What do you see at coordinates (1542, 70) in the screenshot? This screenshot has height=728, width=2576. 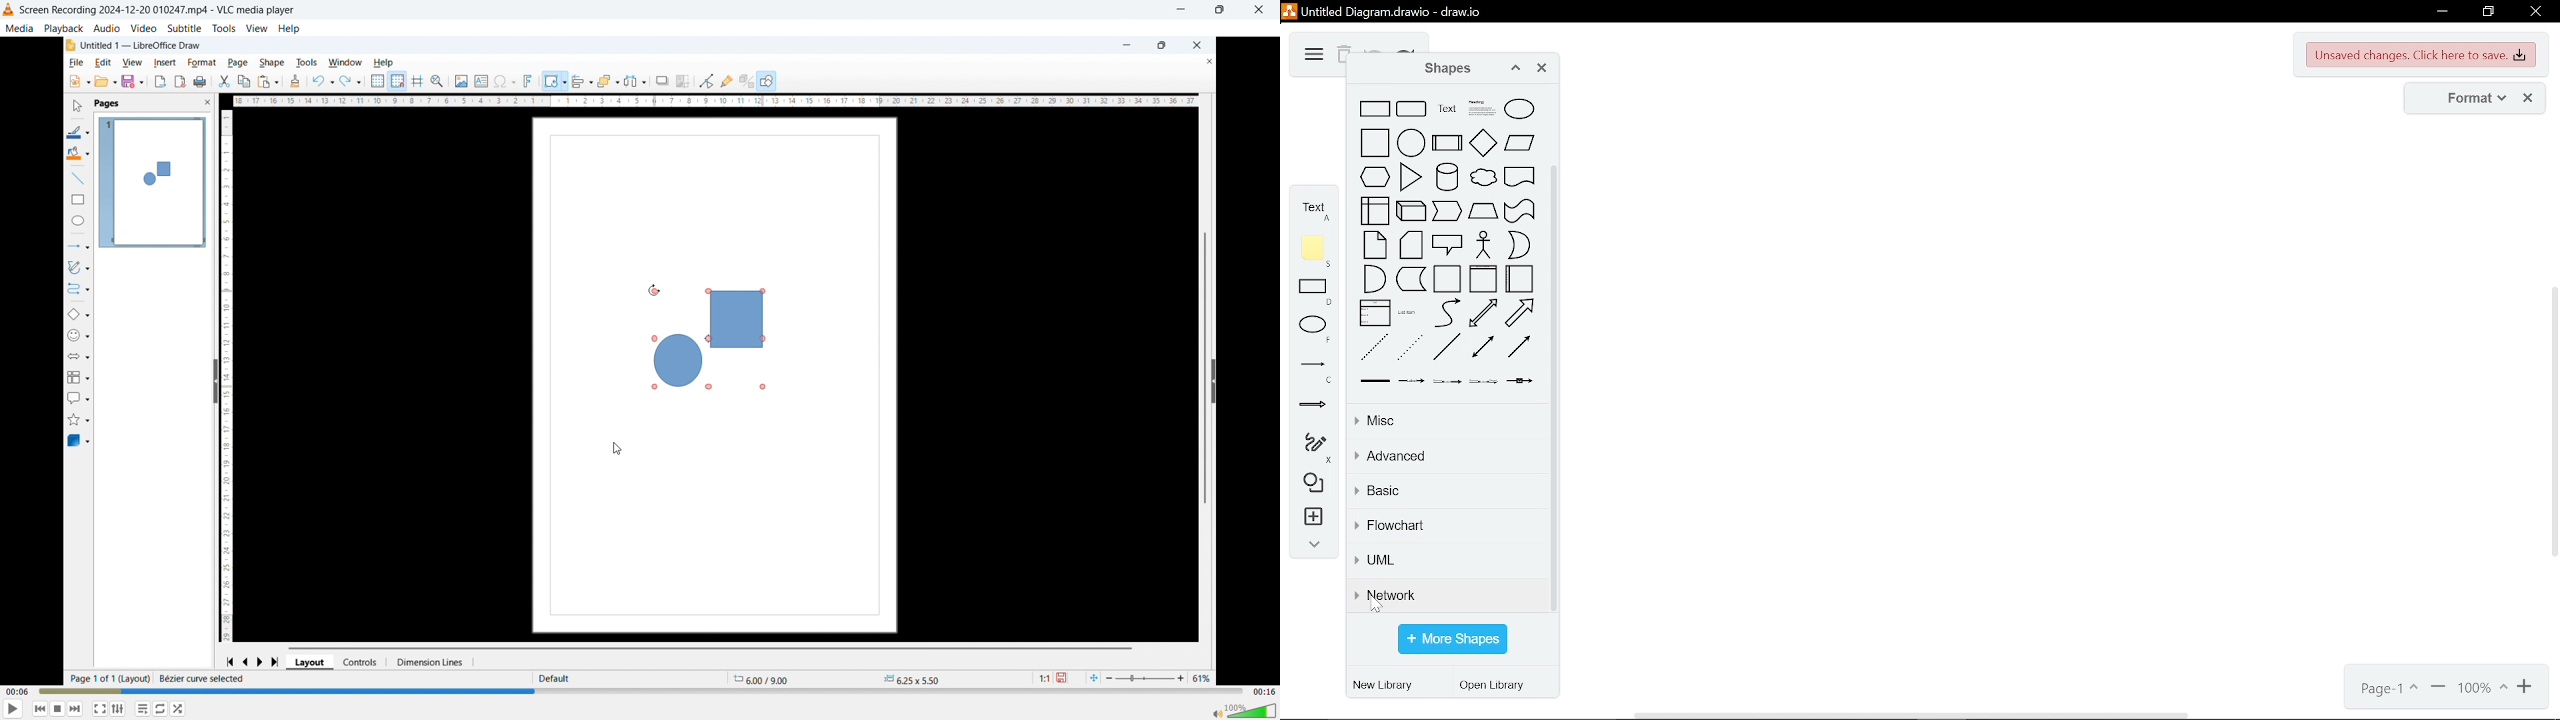 I see `close` at bounding box center [1542, 70].